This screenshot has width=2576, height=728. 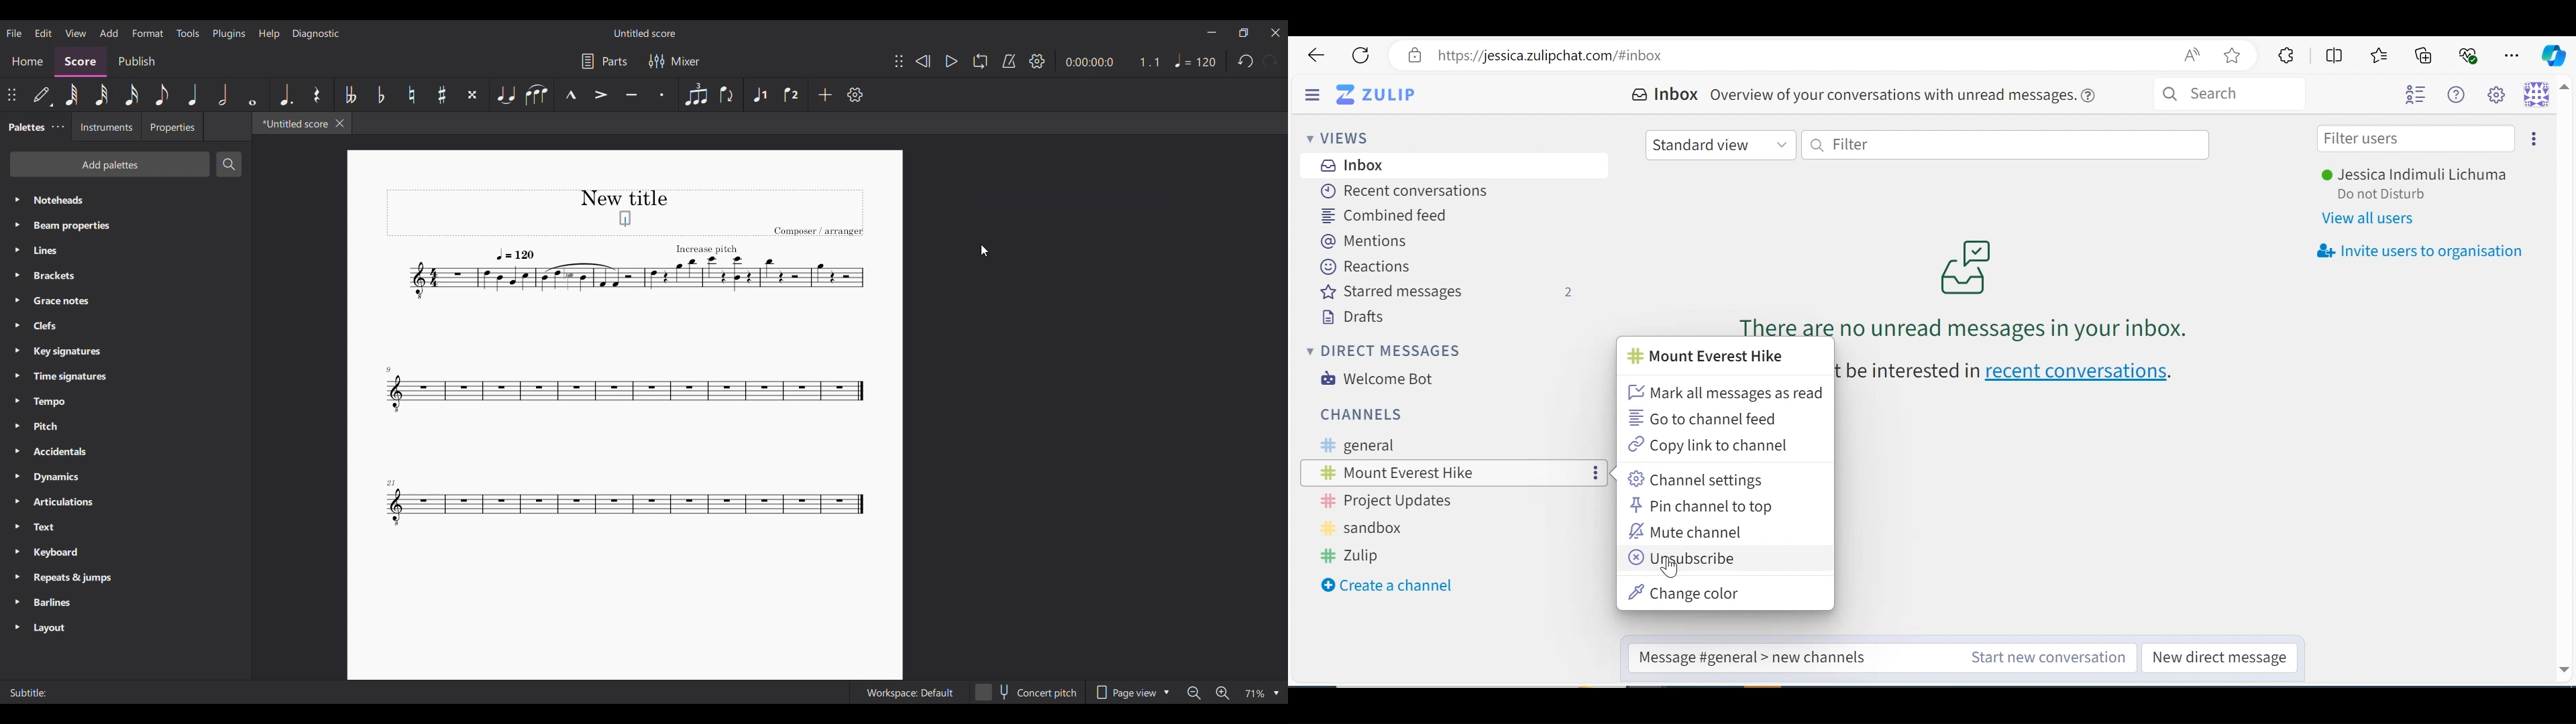 I want to click on Filter users, so click(x=2416, y=139).